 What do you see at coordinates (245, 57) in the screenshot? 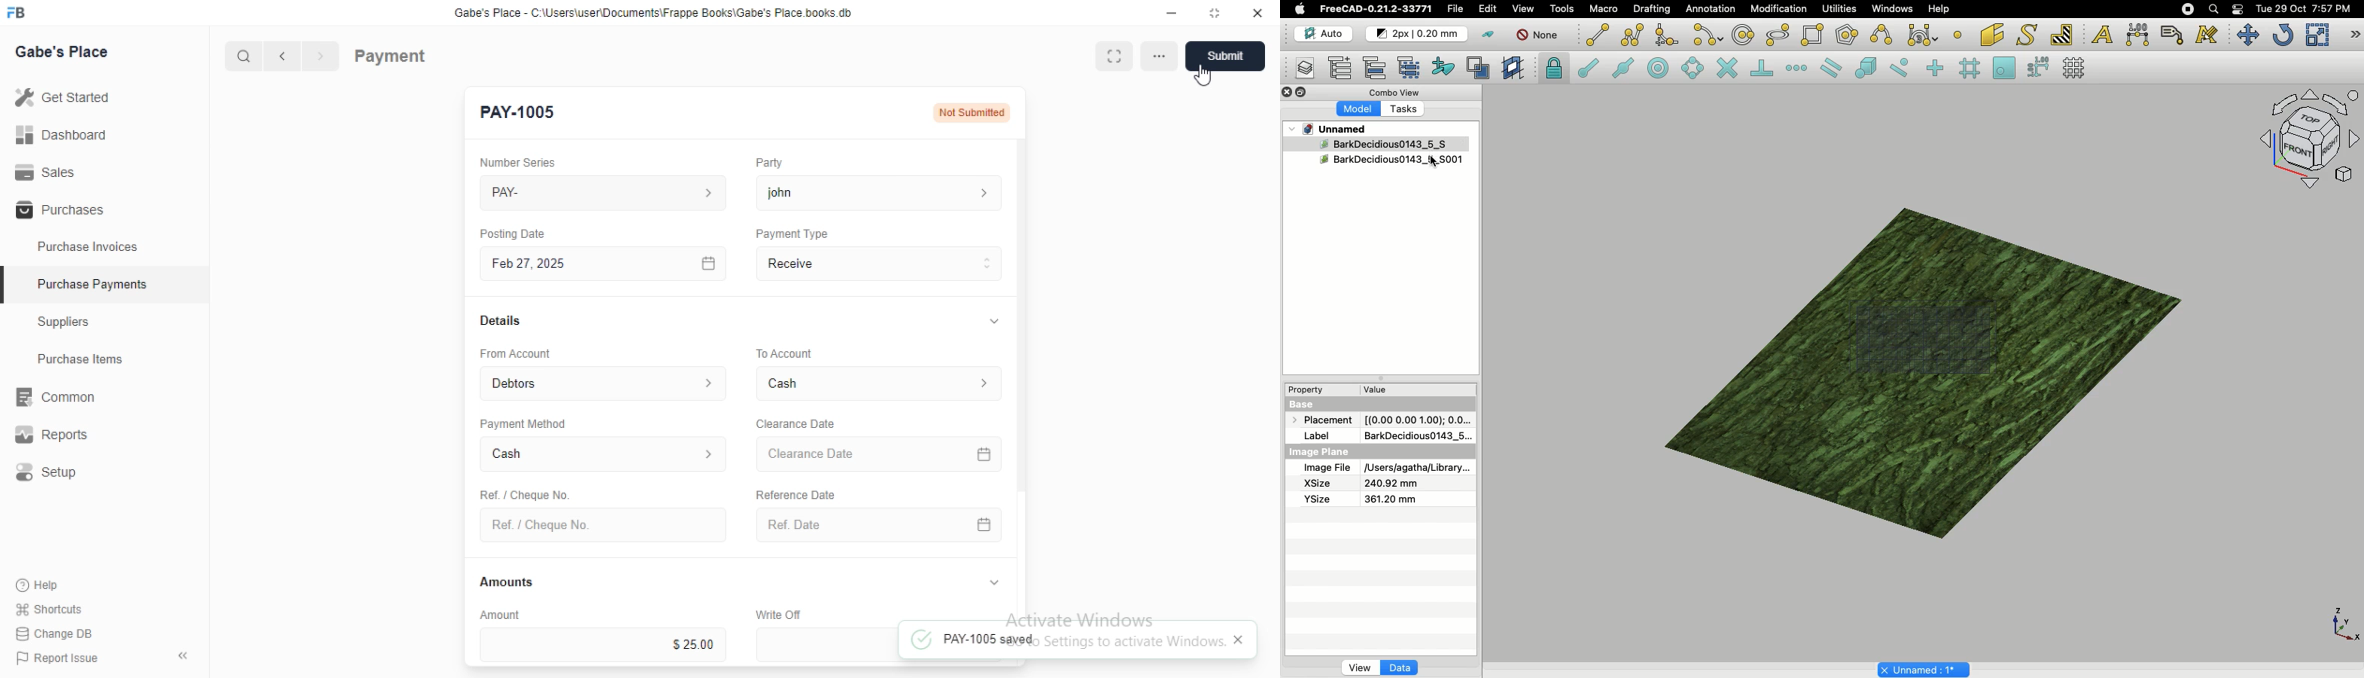
I see `search` at bounding box center [245, 57].